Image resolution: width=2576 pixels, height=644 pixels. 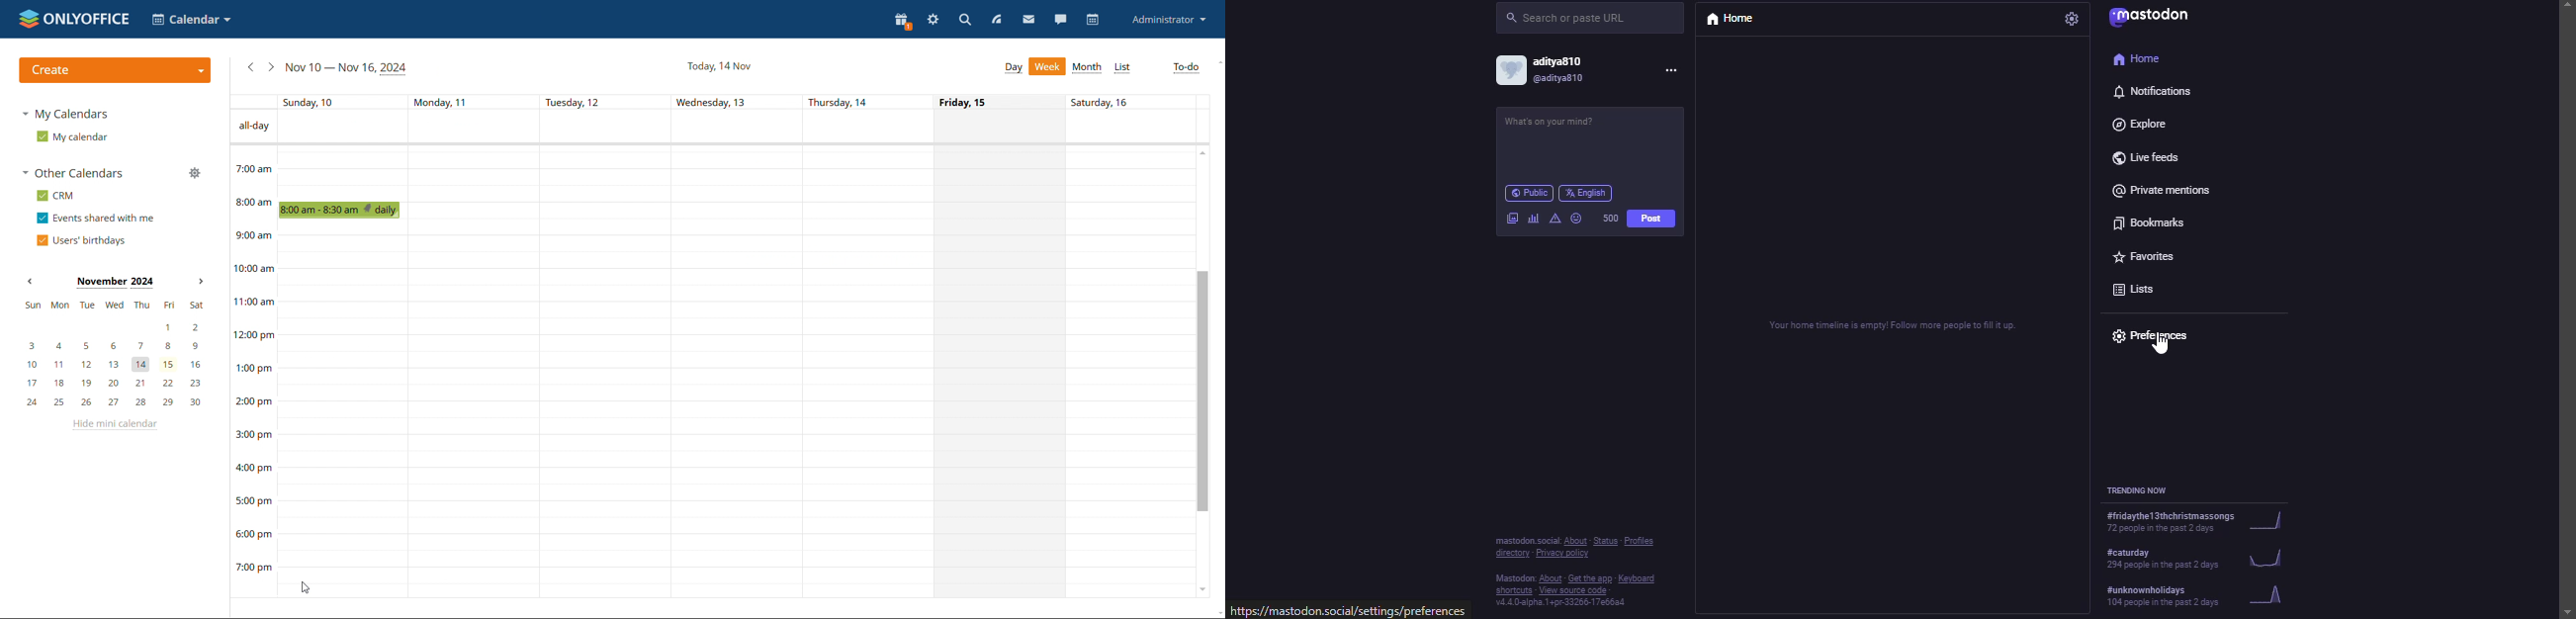 I want to click on scroll bar, so click(x=2564, y=292).